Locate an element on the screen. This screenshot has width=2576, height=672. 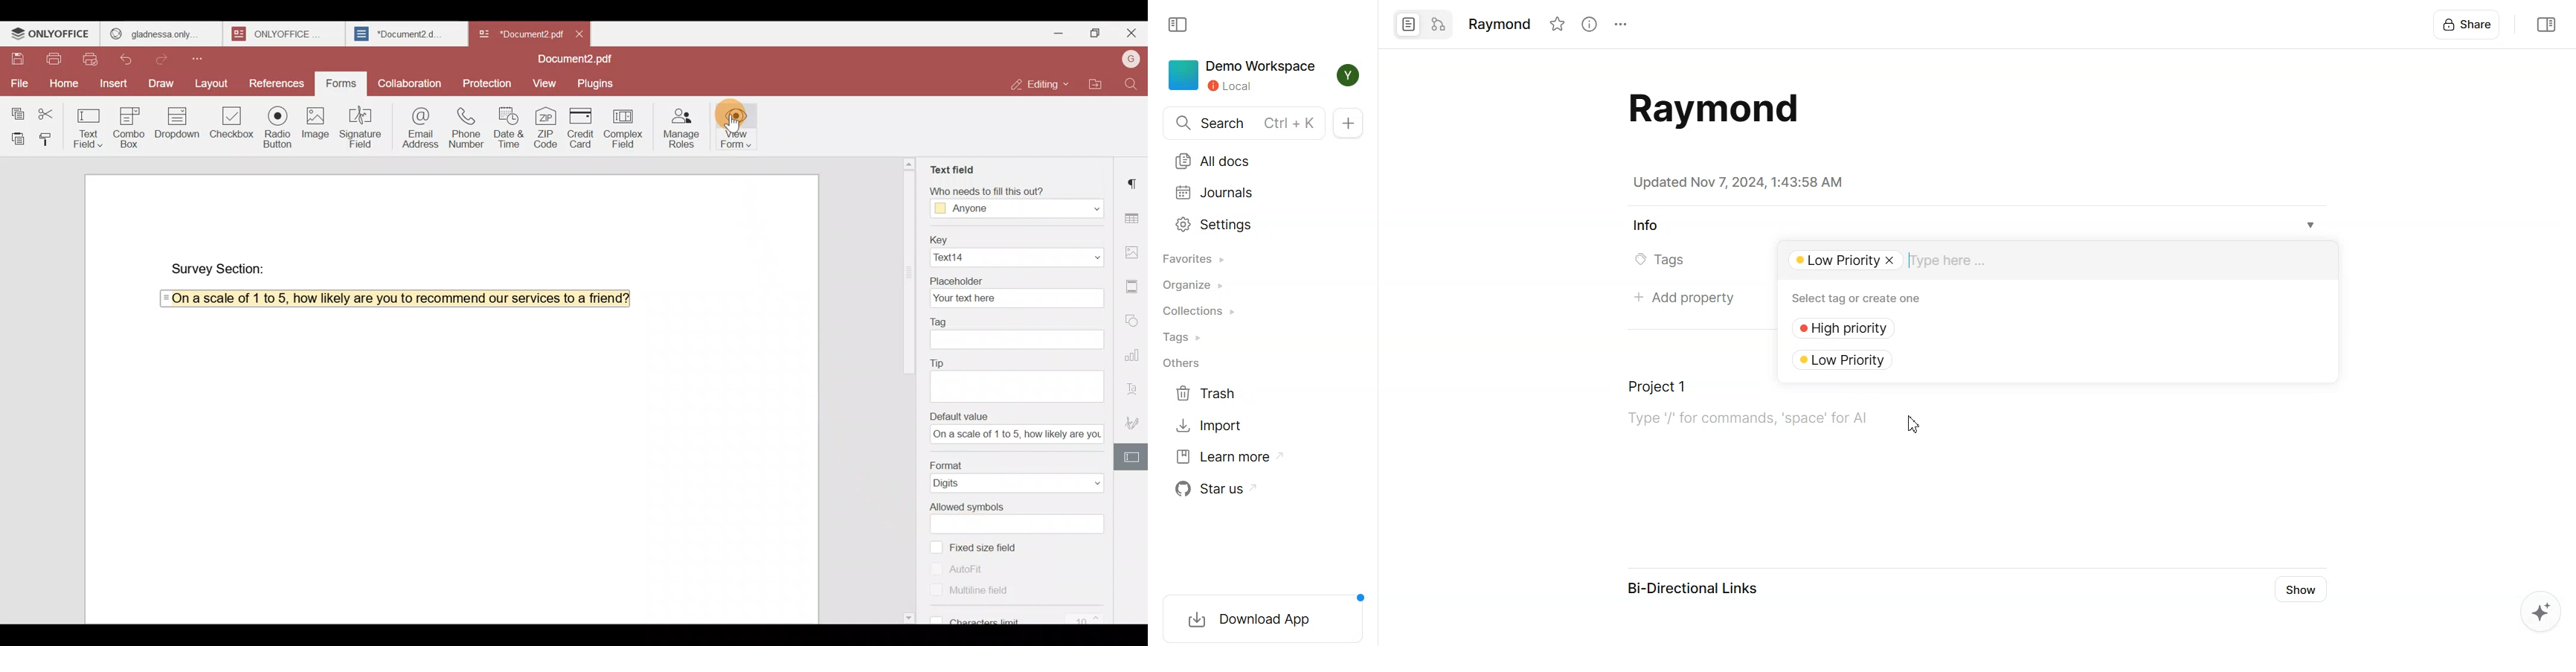
Fixed size field is located at coordinates (989, 546).